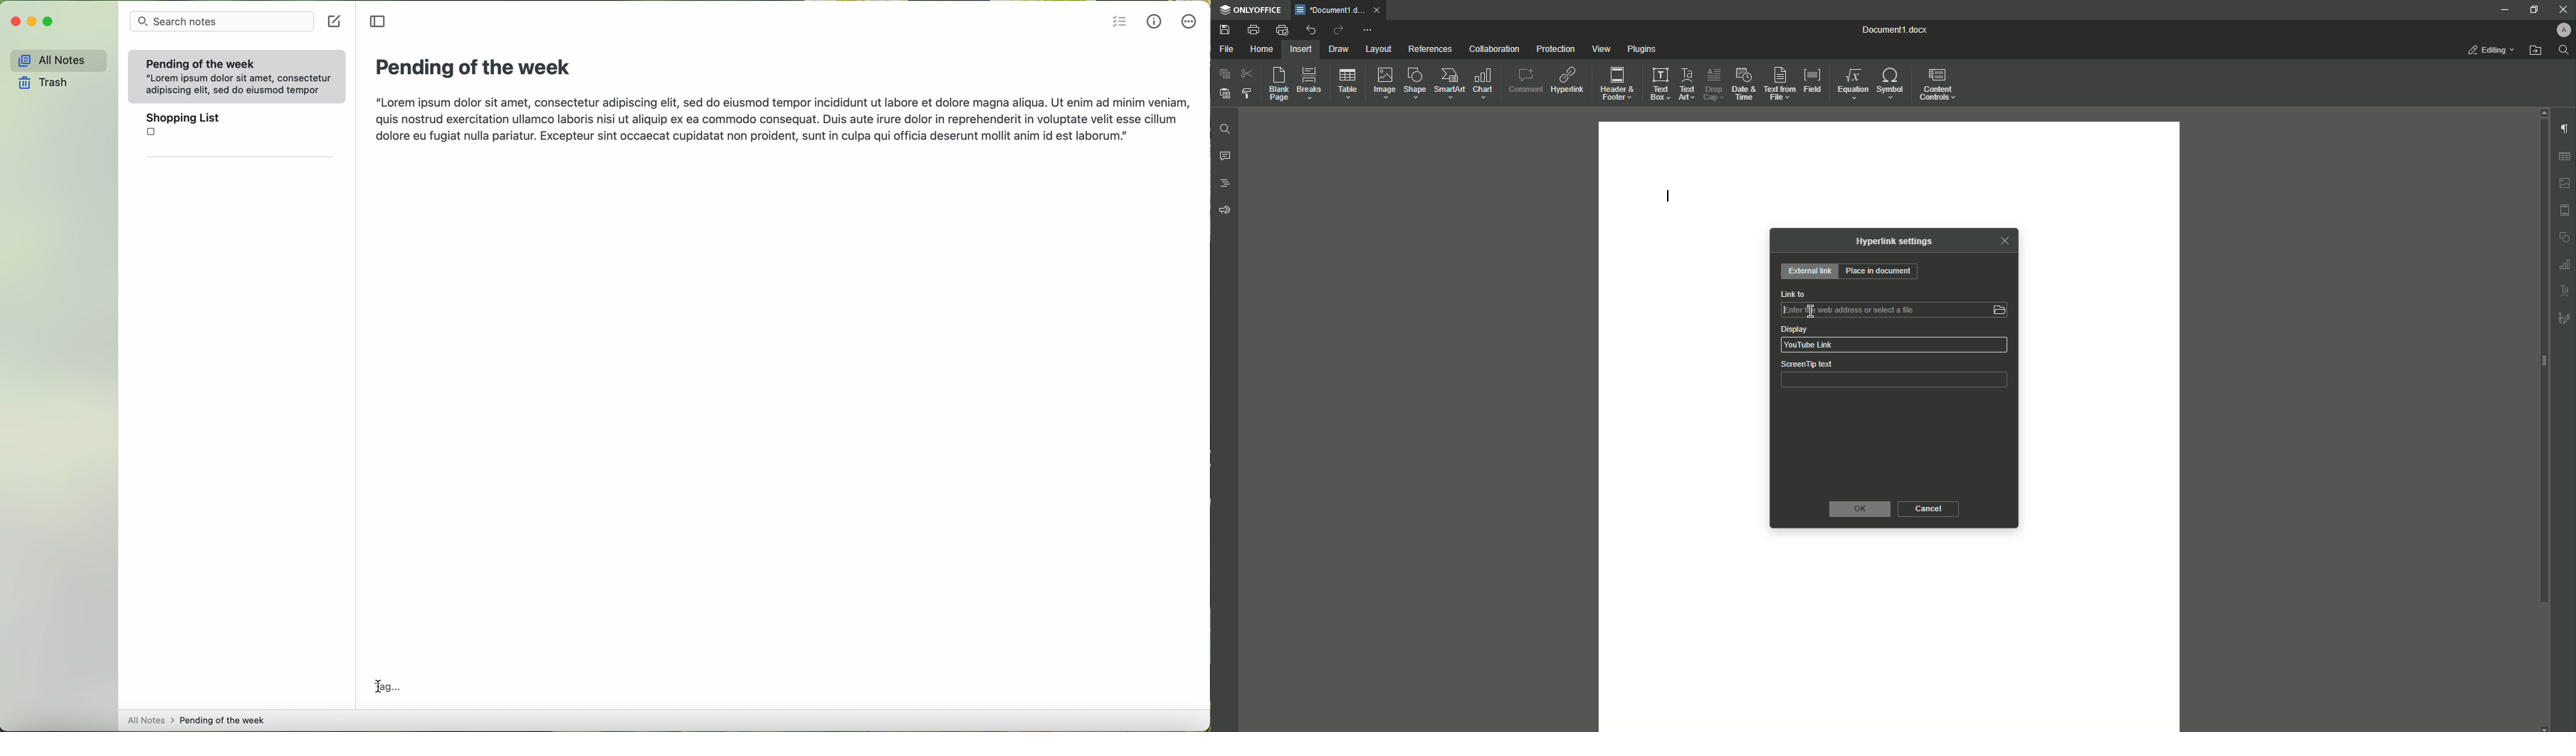  Describe the element at coordinates (238, 128) in the screenshot. I see `shopping list` at that location.